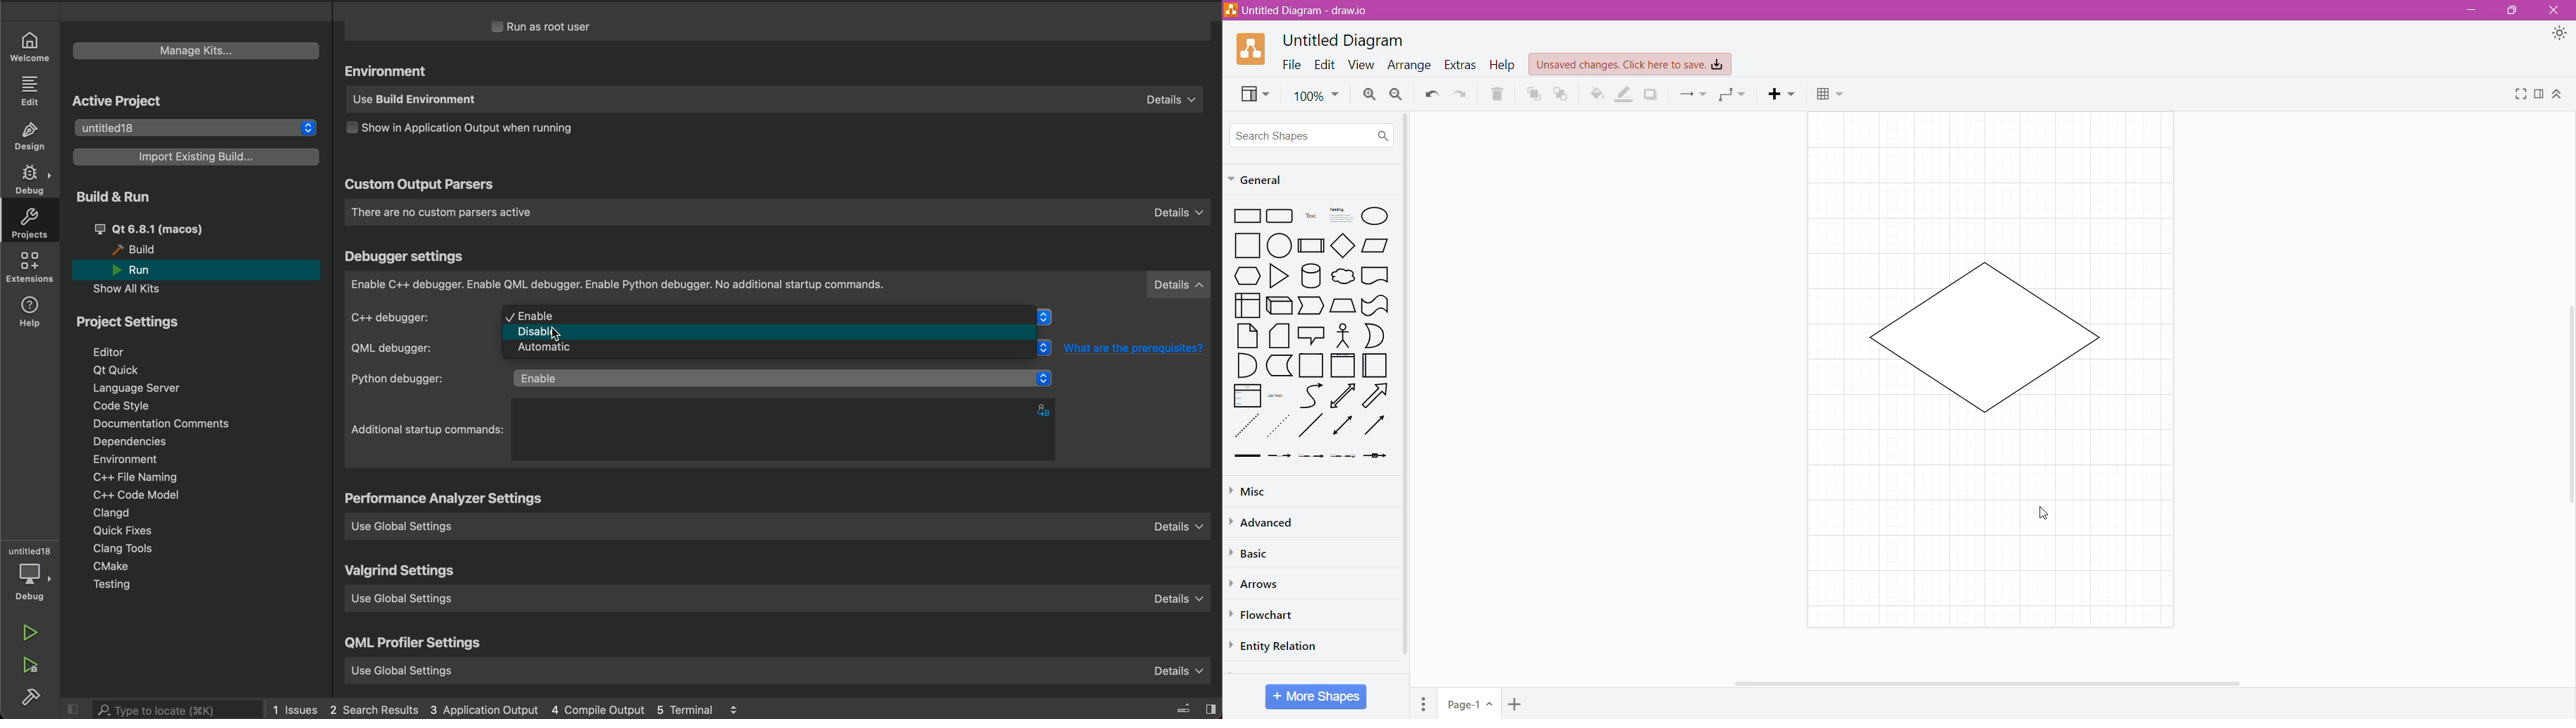 This screenshot has height=728, width=2576. Describe the element at coordinates (119, 369) in the screenshot. I see `qt ` at that location.